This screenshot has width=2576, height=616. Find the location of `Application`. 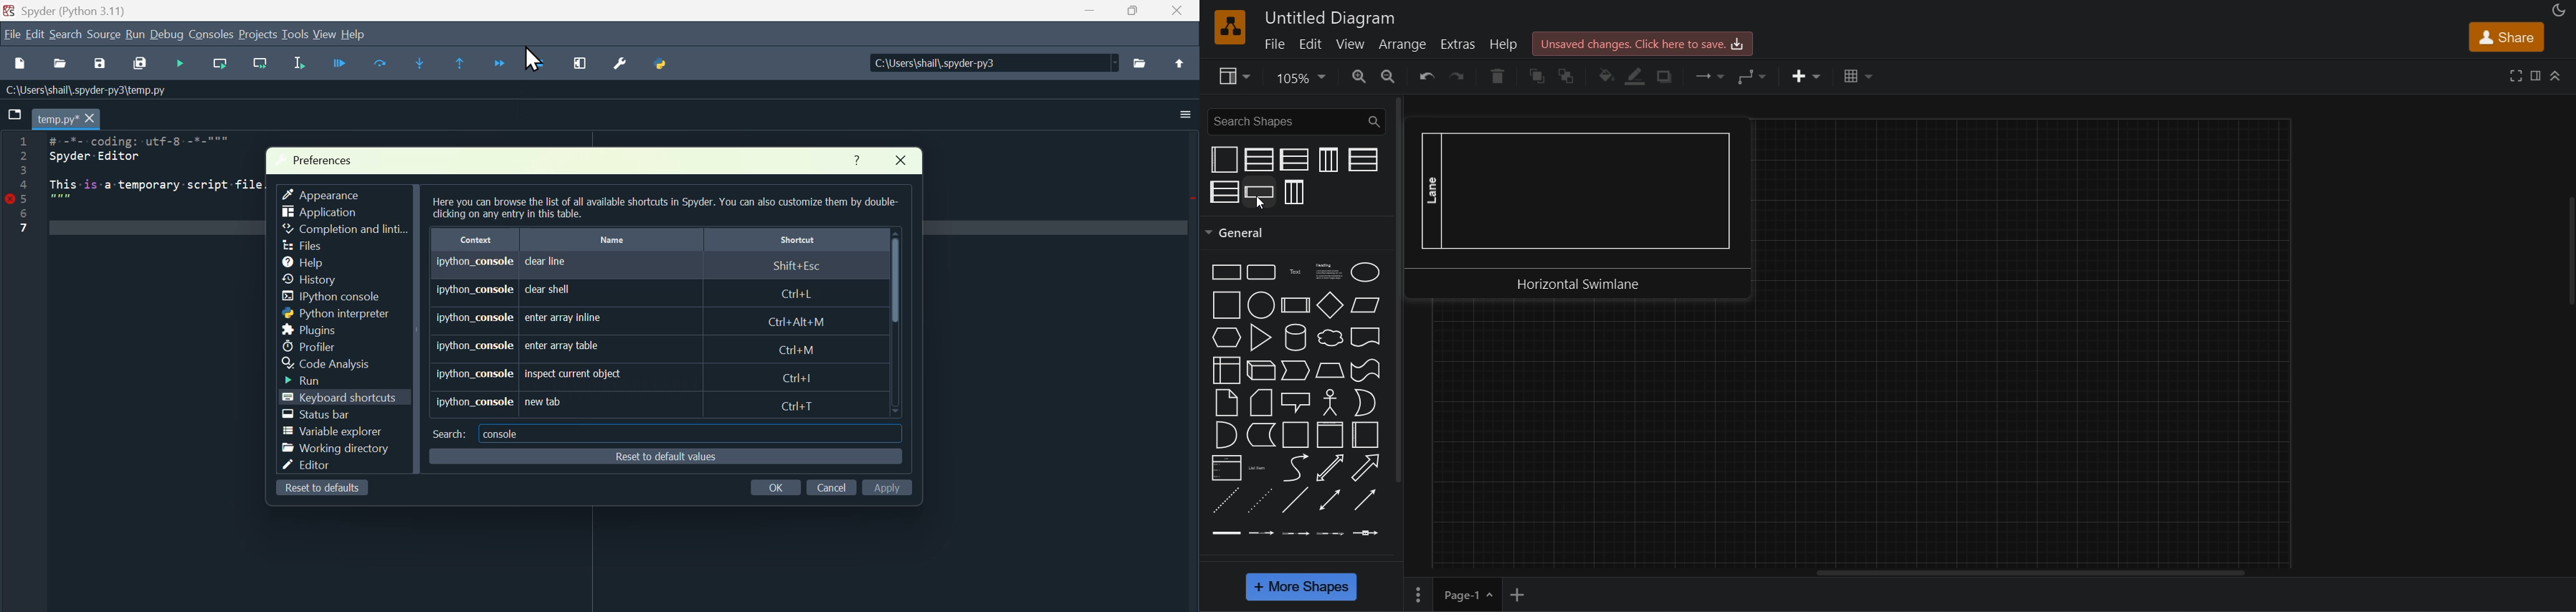

Application is located at coordinates (327, 214).